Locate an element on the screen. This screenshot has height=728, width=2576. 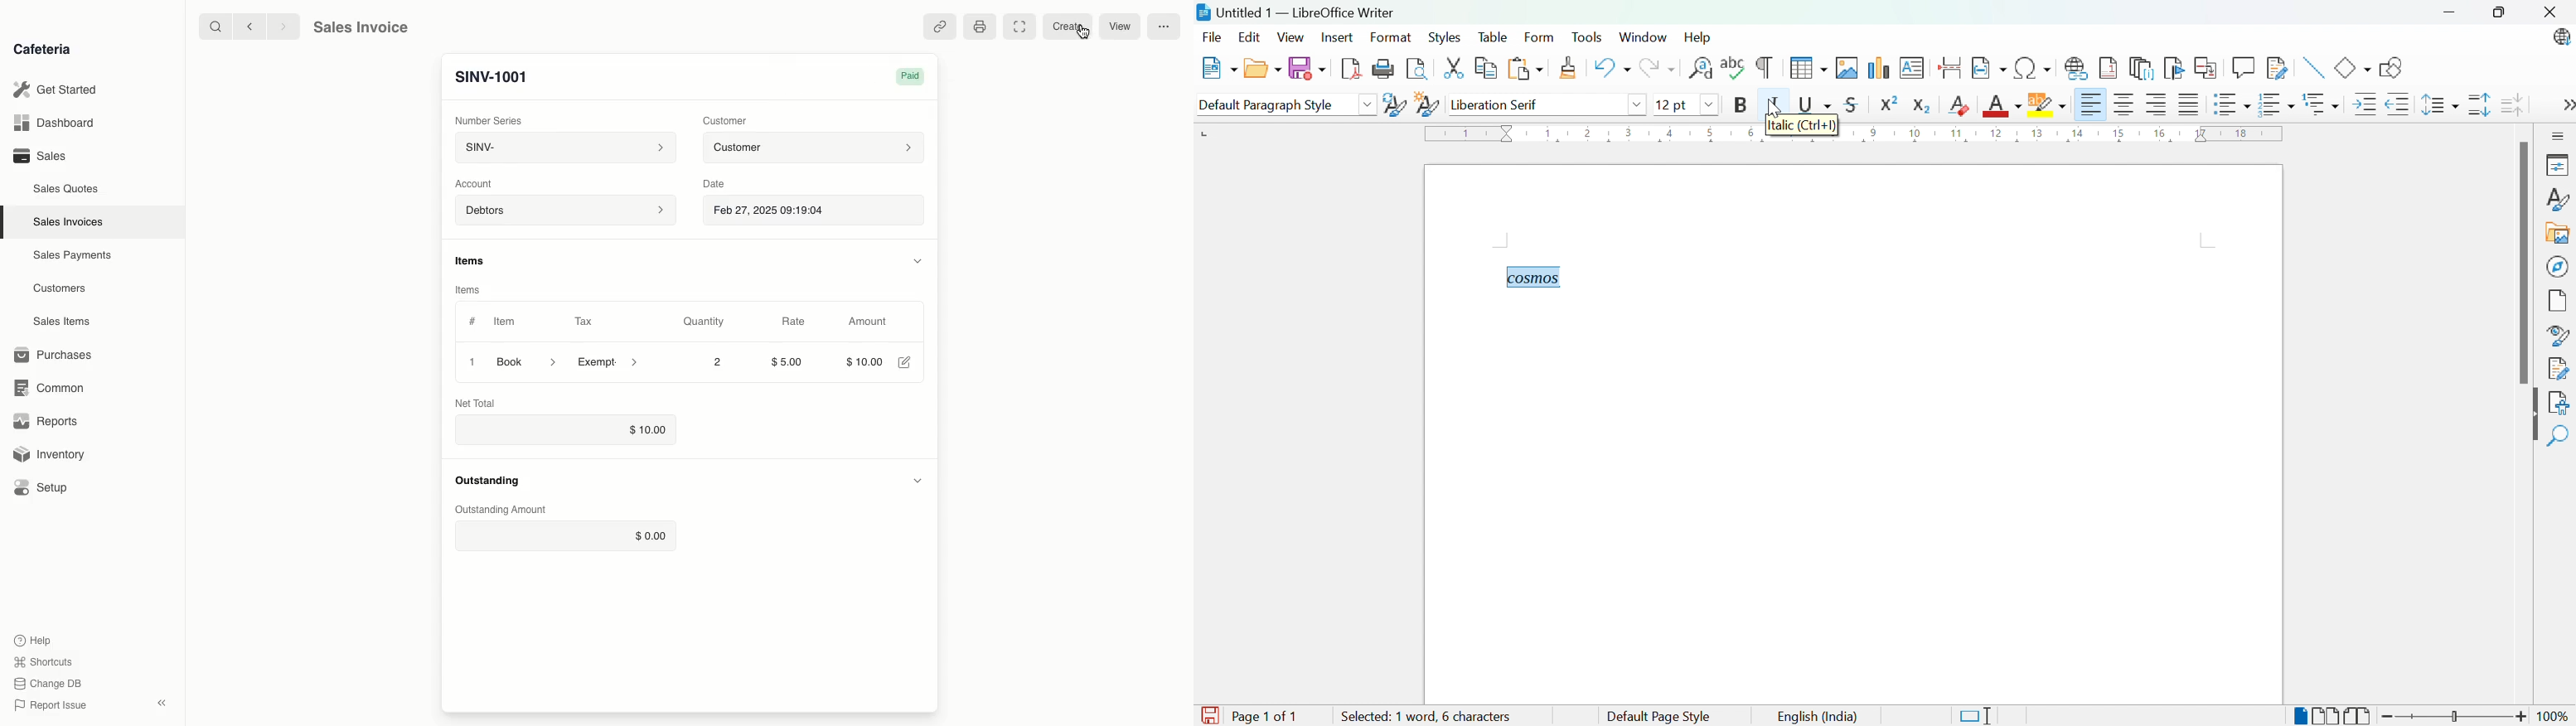
Report Issue is located at coordinates (54, 704).